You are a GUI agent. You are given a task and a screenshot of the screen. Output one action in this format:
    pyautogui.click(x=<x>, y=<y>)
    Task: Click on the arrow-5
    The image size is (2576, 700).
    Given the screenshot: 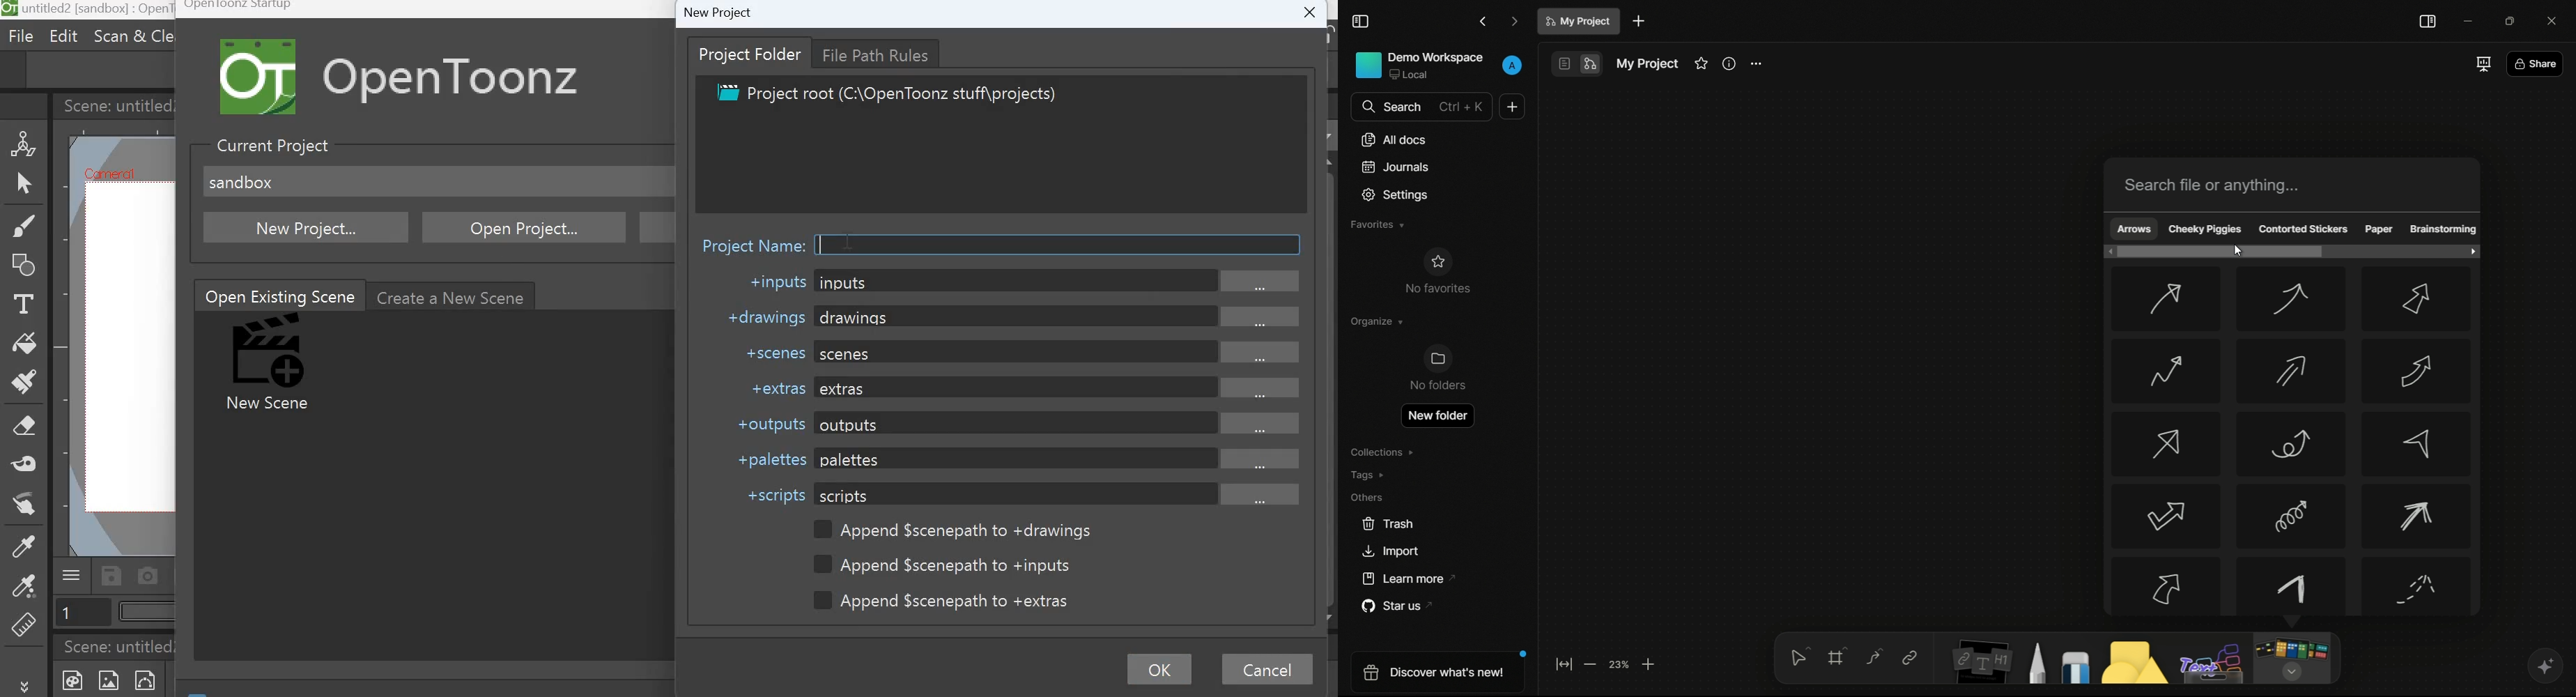 What is the action you would take?
    pyautogui.click(x=2289, y=372)
    